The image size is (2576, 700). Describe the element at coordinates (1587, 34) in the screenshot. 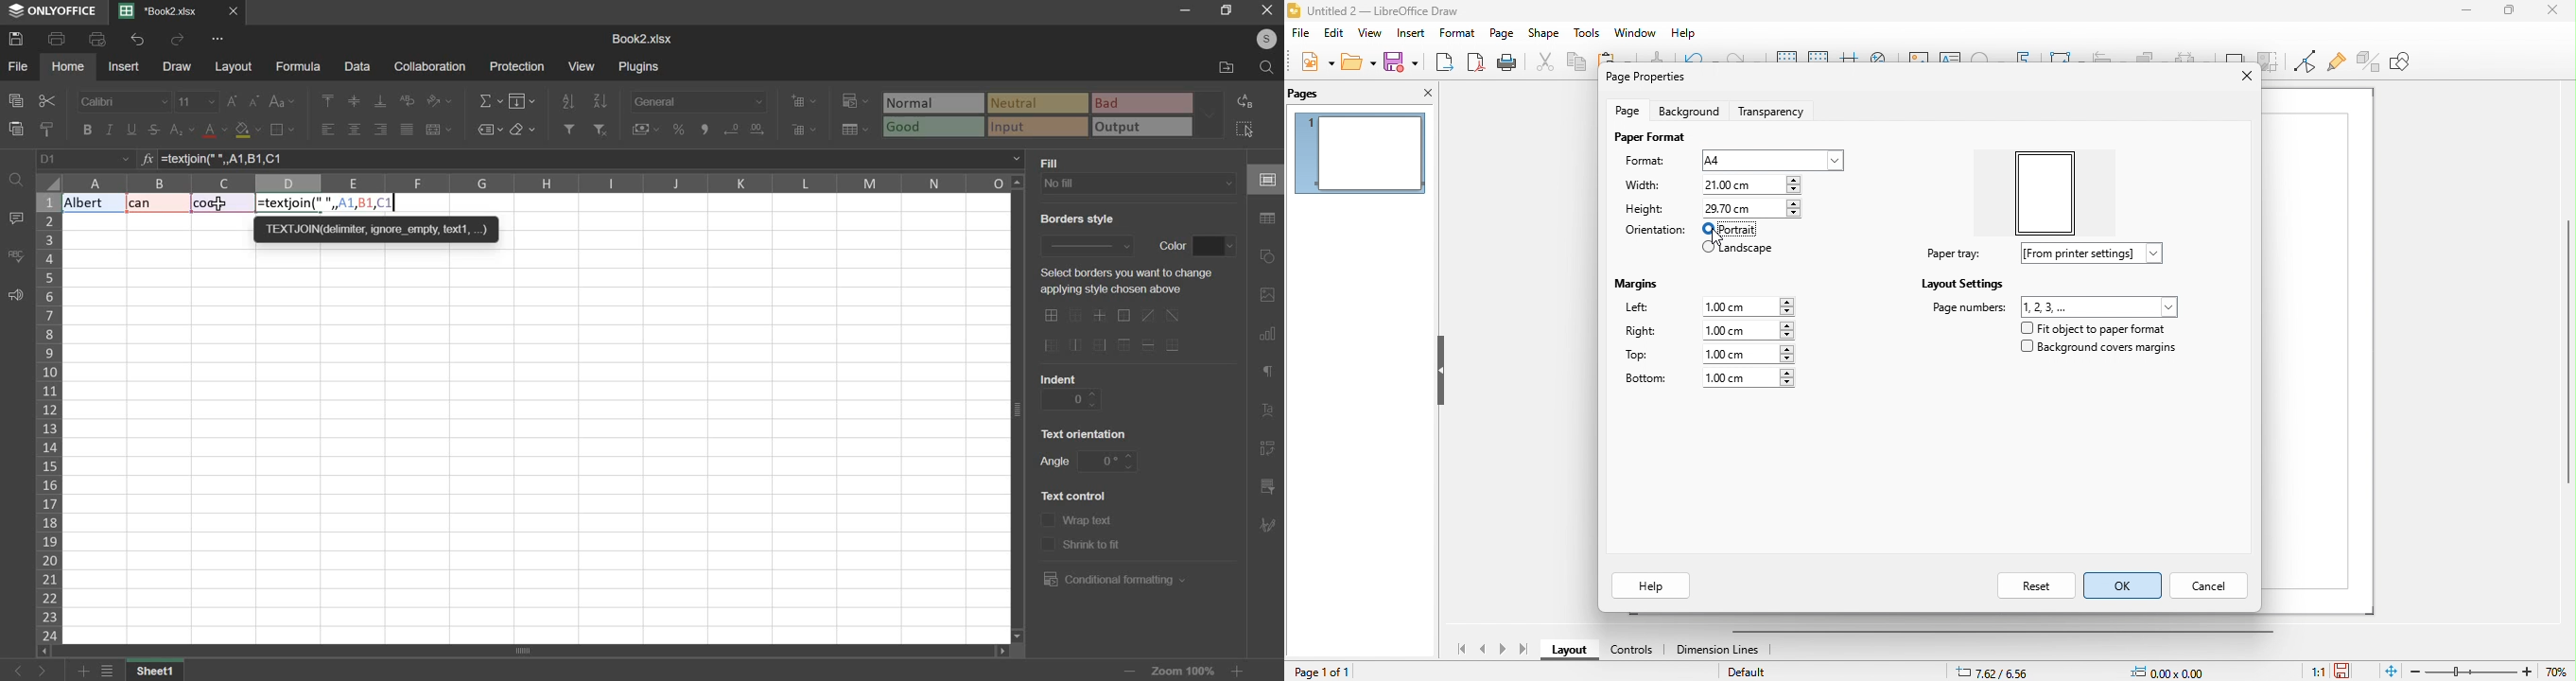

I see `tools` at that location.